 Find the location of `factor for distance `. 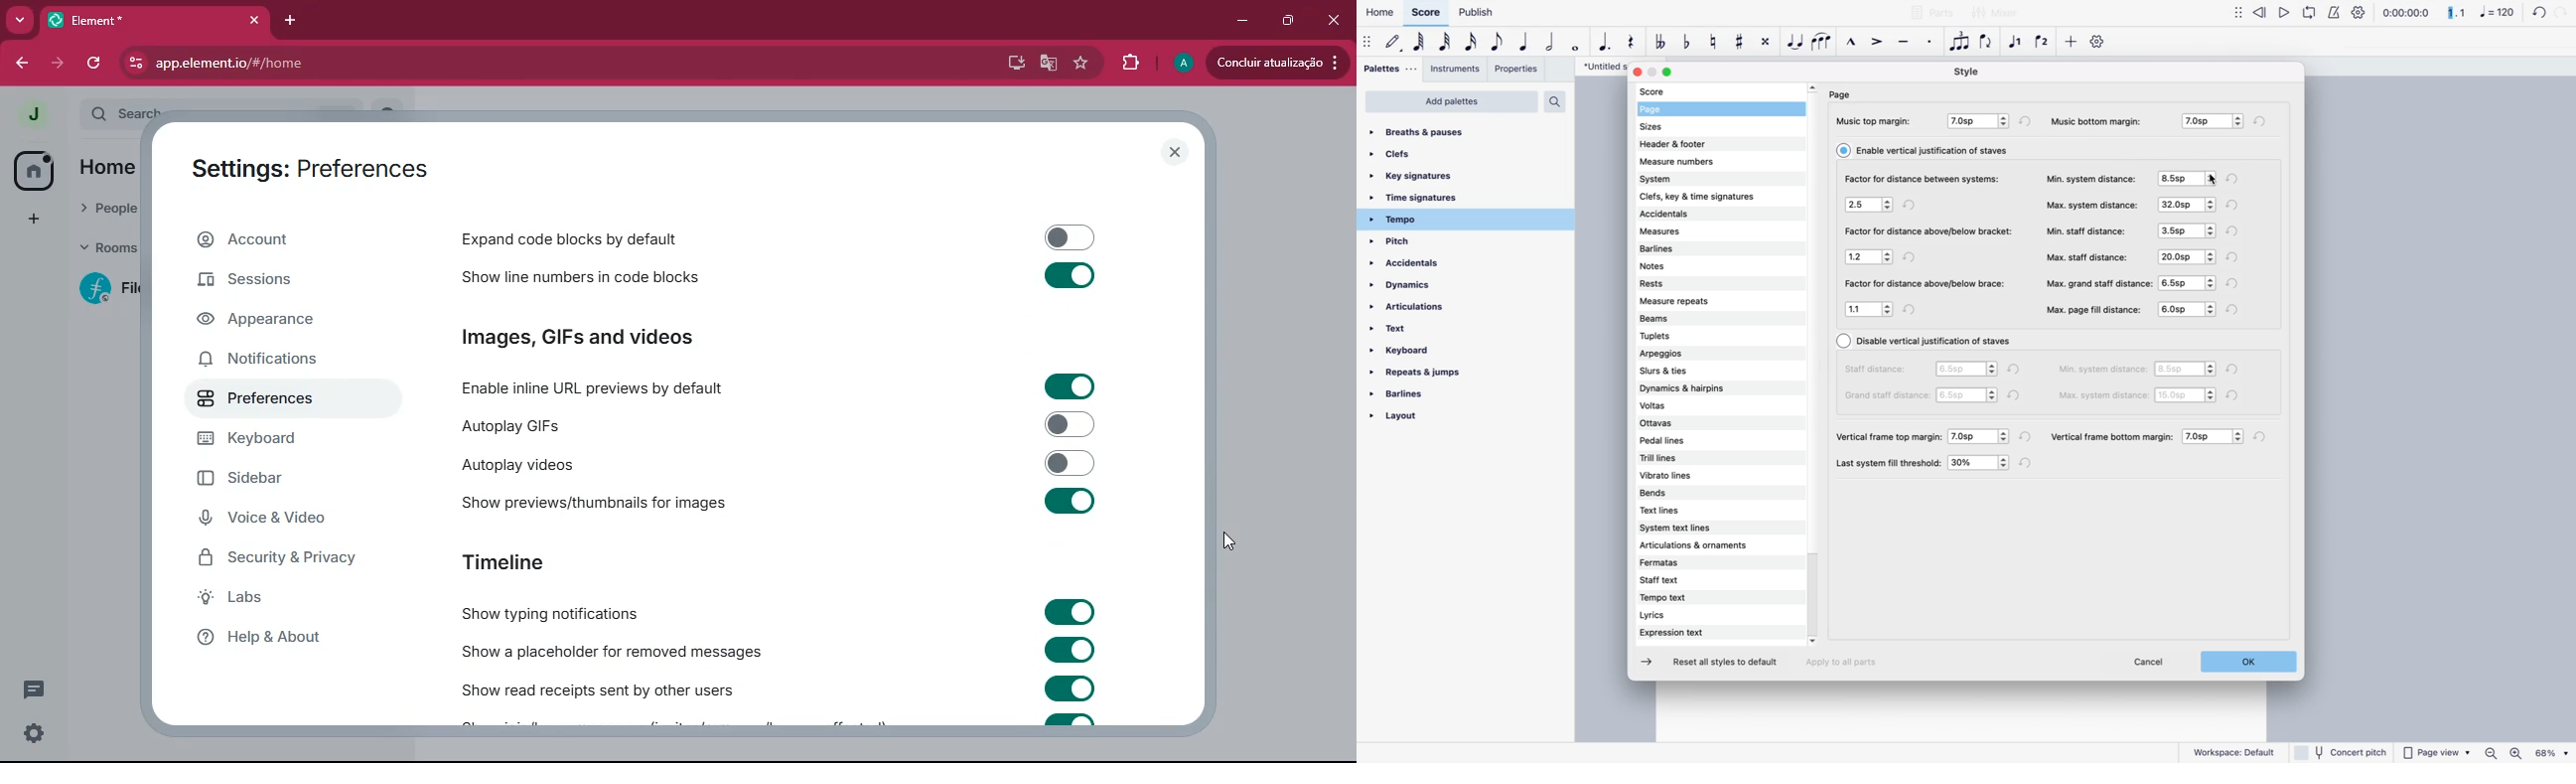

factor for distance  is located at coordinates (1925, 284).